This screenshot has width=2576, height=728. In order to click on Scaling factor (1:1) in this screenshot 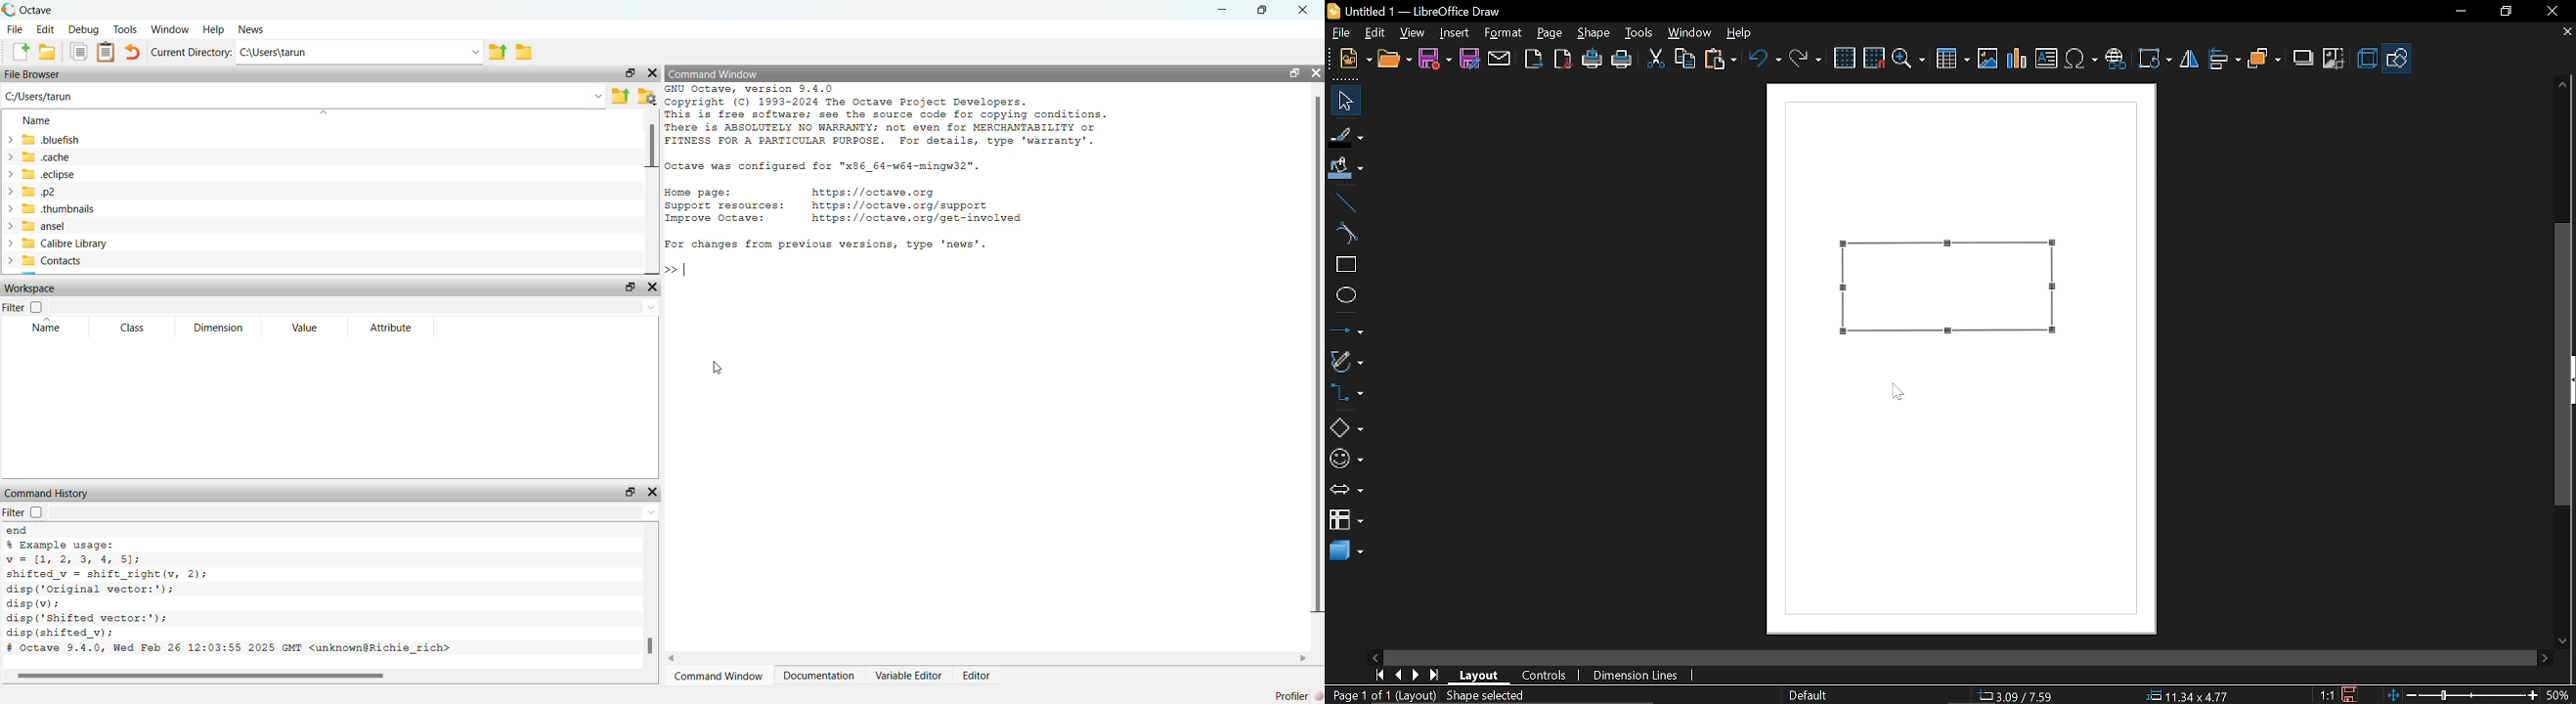, I will do `click(2328, 695)`.